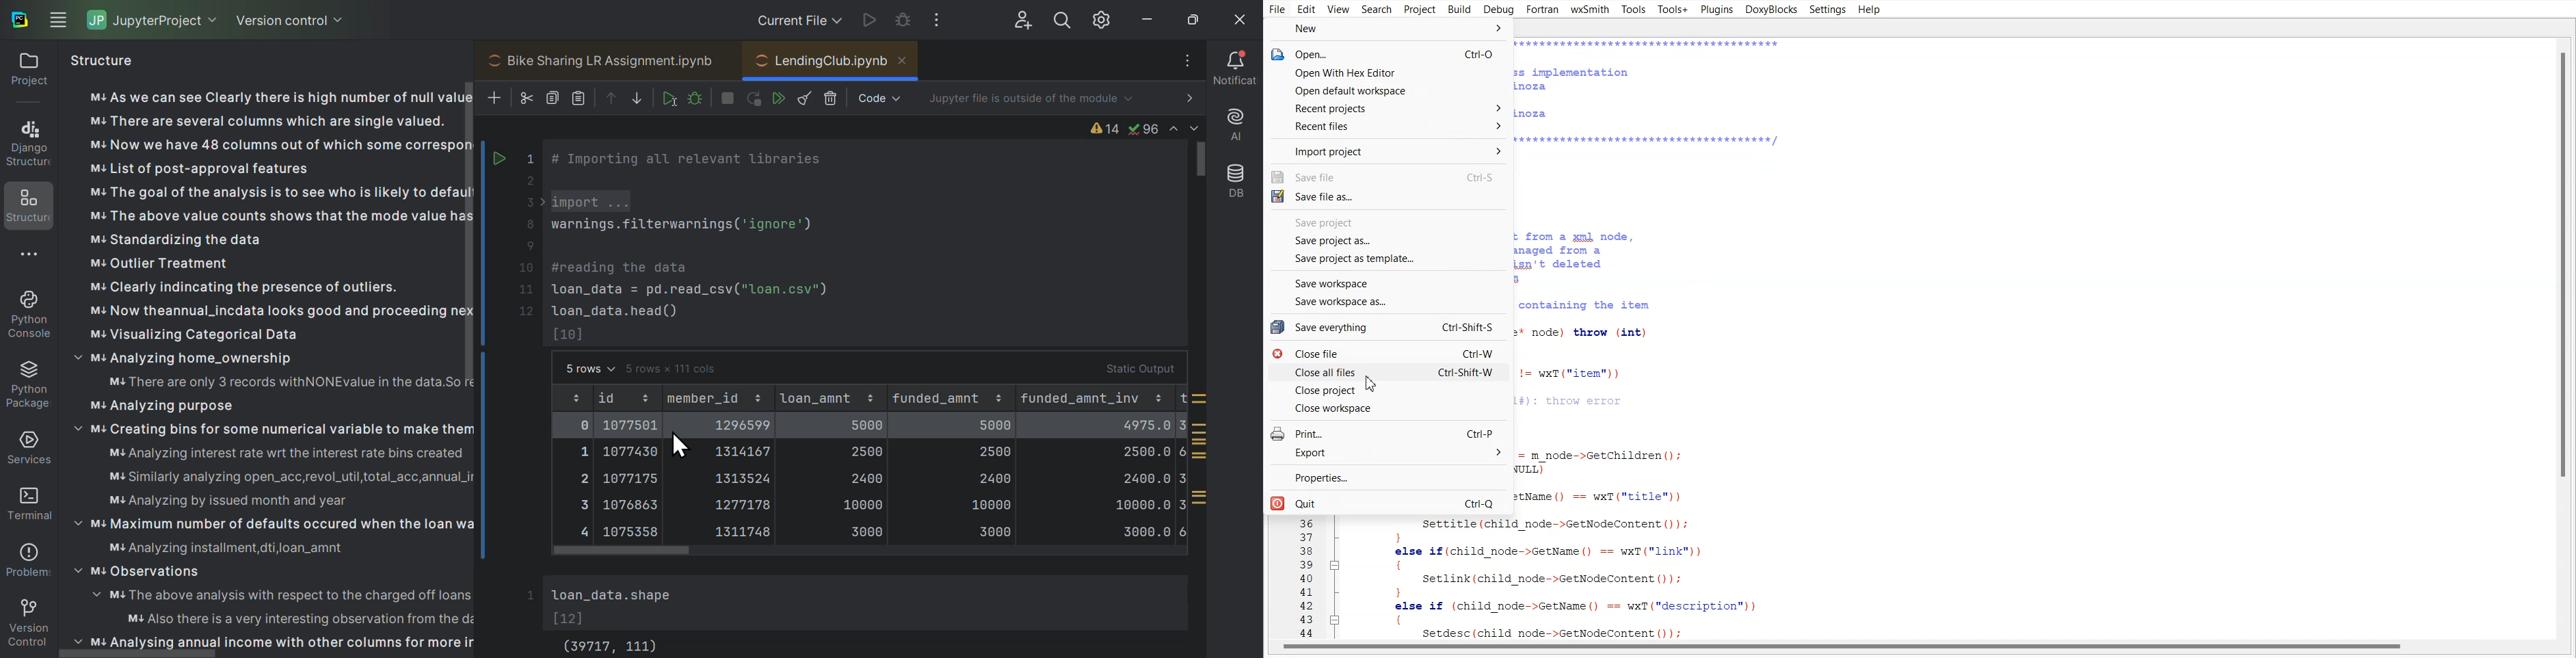 The image size is (2576, 672). Describe the element at coordinates (499, 101) in the screenshot. I see `Add` at that location.